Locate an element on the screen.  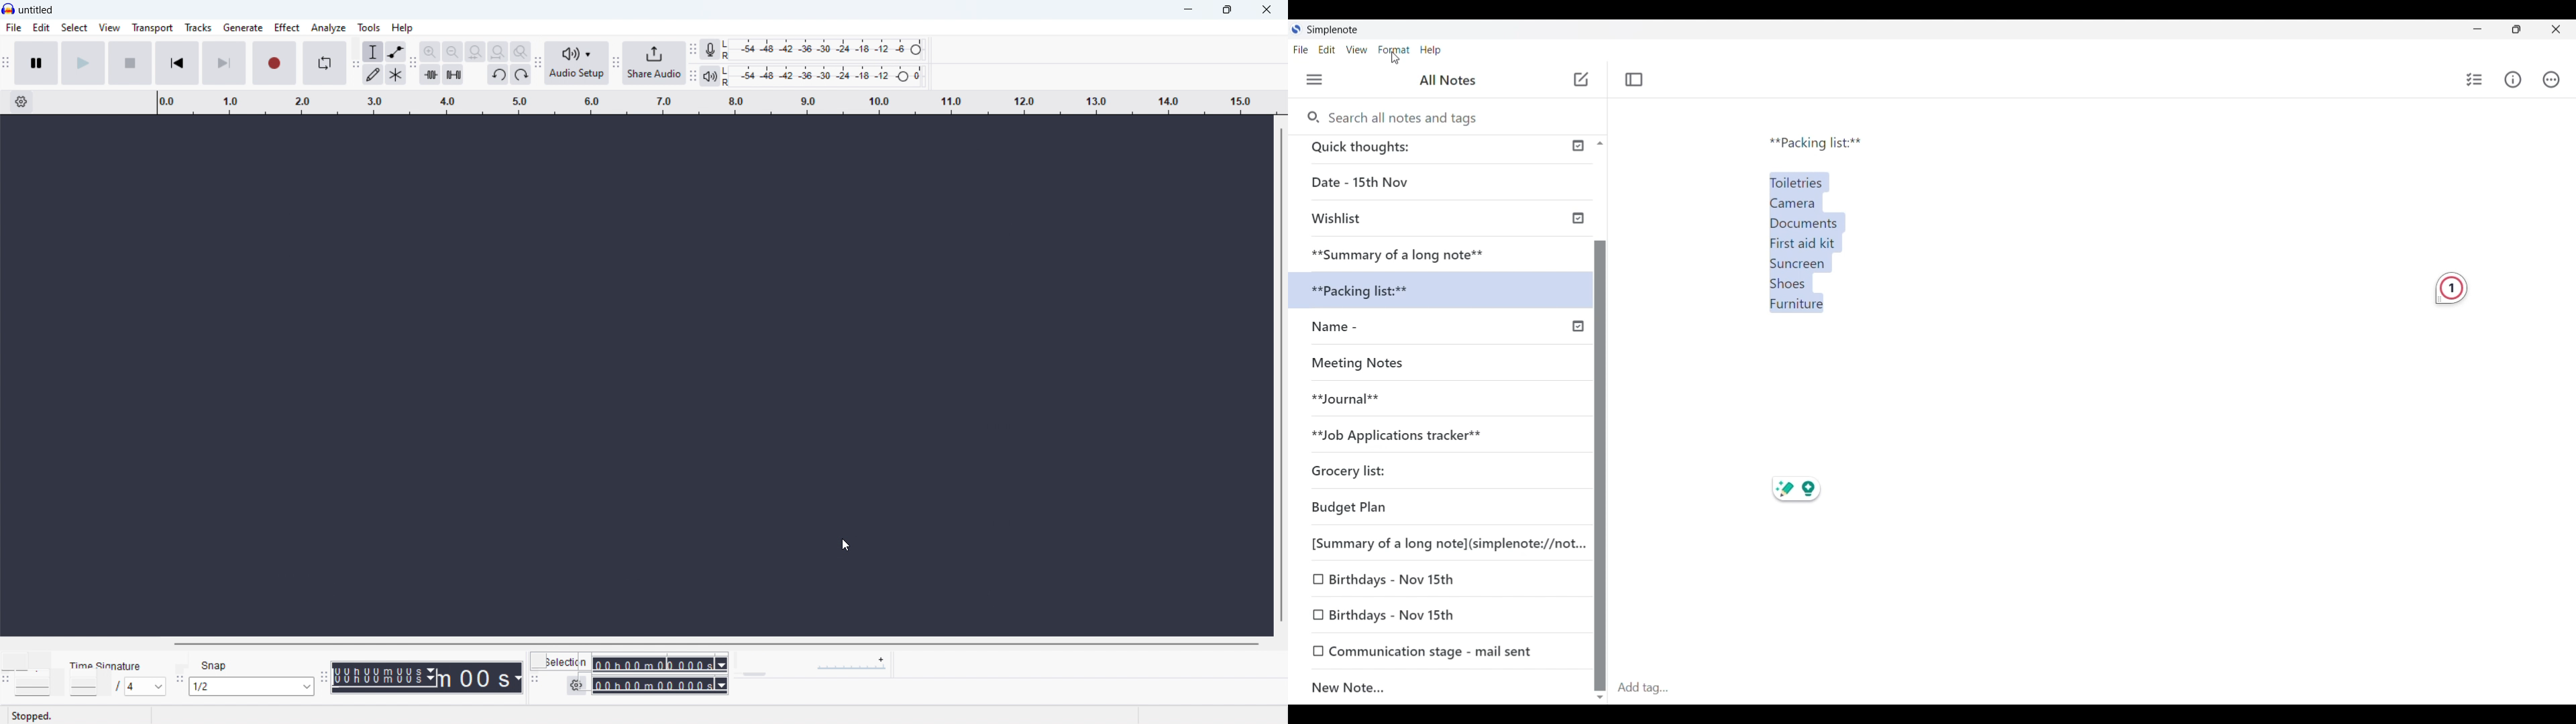
xx
Packi
acking list:** is located at coordinates (1375, 291).